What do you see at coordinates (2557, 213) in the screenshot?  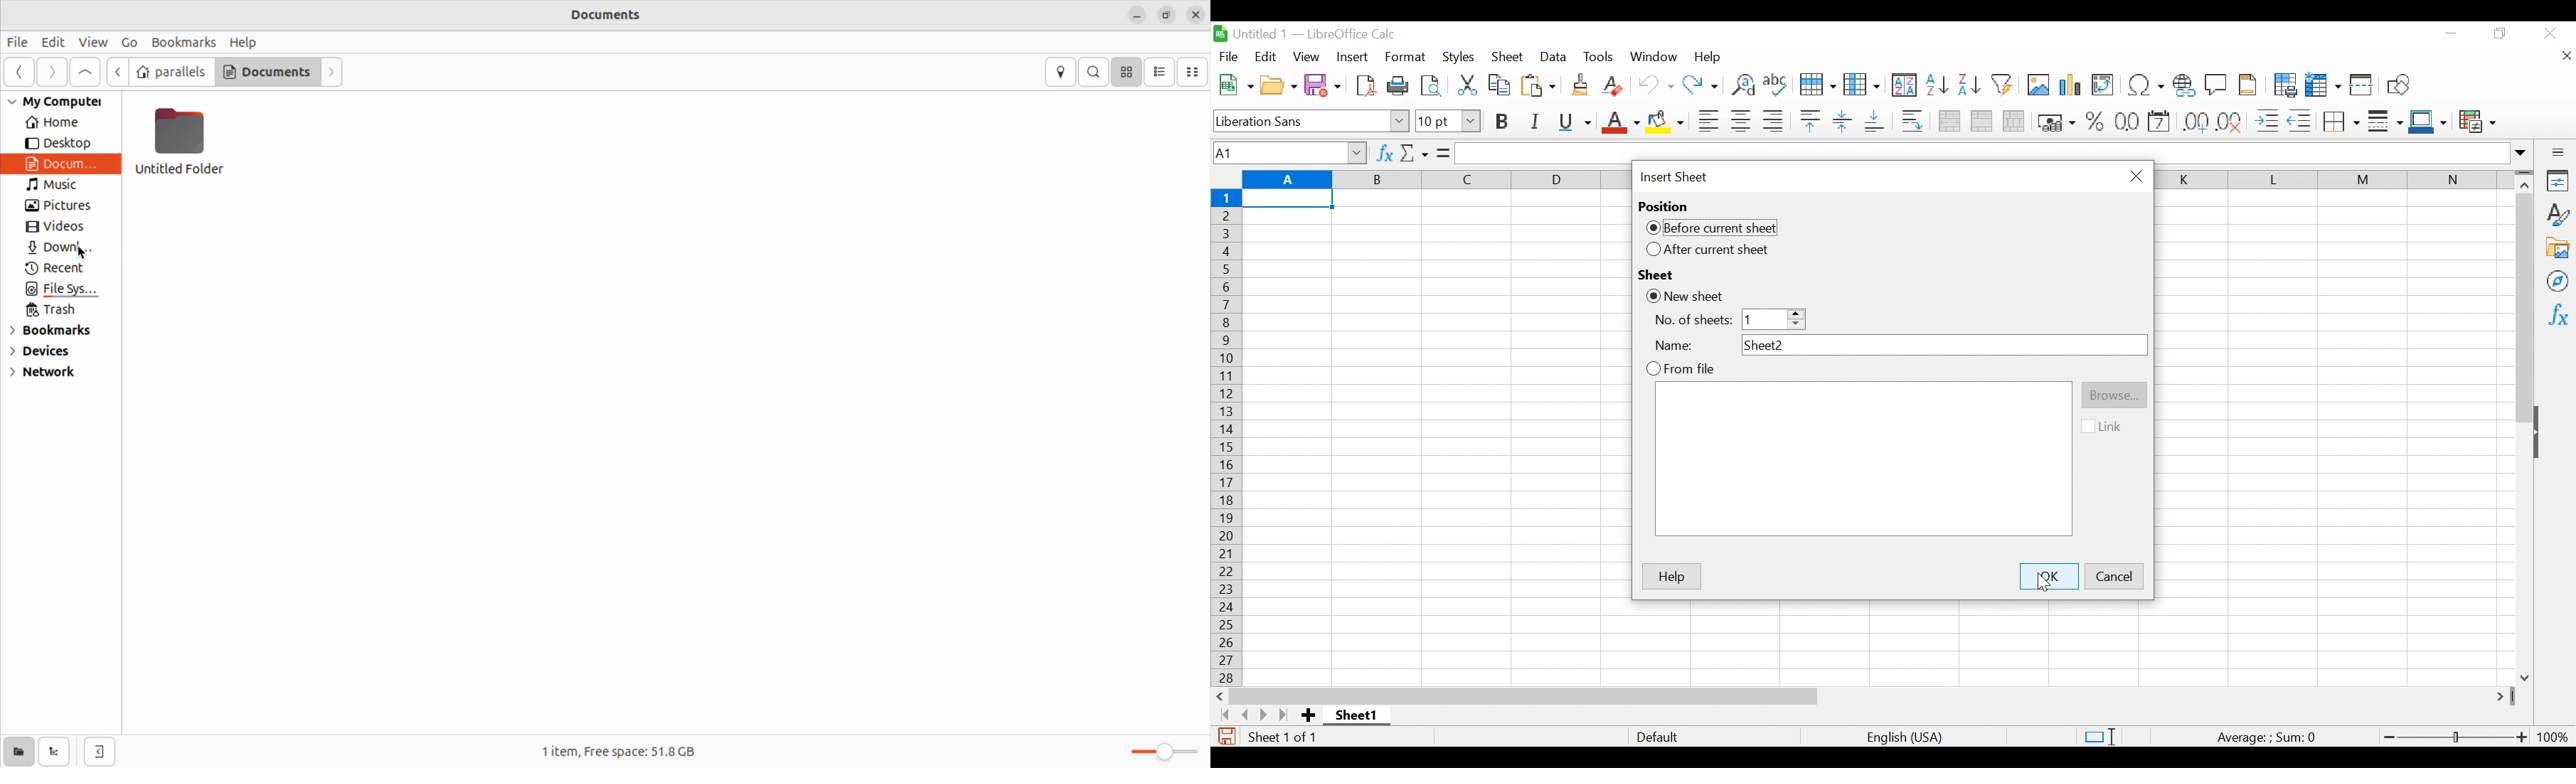 I see `Styles` at bounding box center [2557, 213].